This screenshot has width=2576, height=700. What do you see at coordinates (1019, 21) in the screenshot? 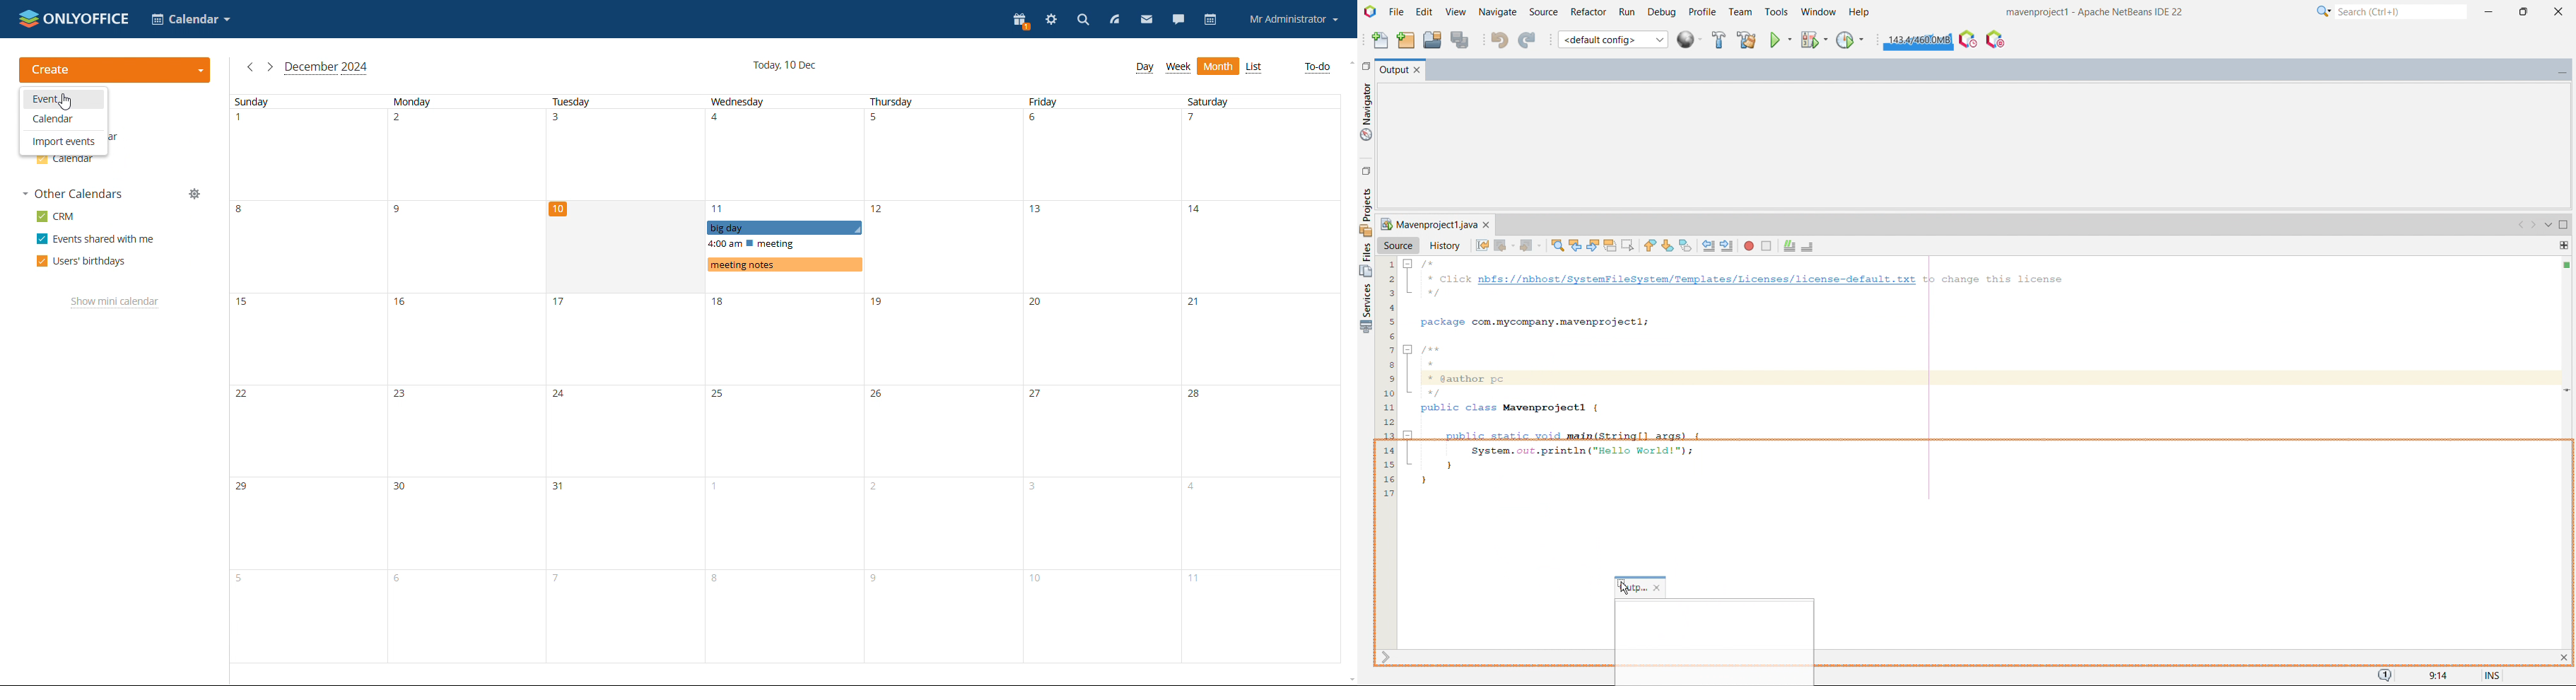
I see `present` at bounding box center [1019, 21].